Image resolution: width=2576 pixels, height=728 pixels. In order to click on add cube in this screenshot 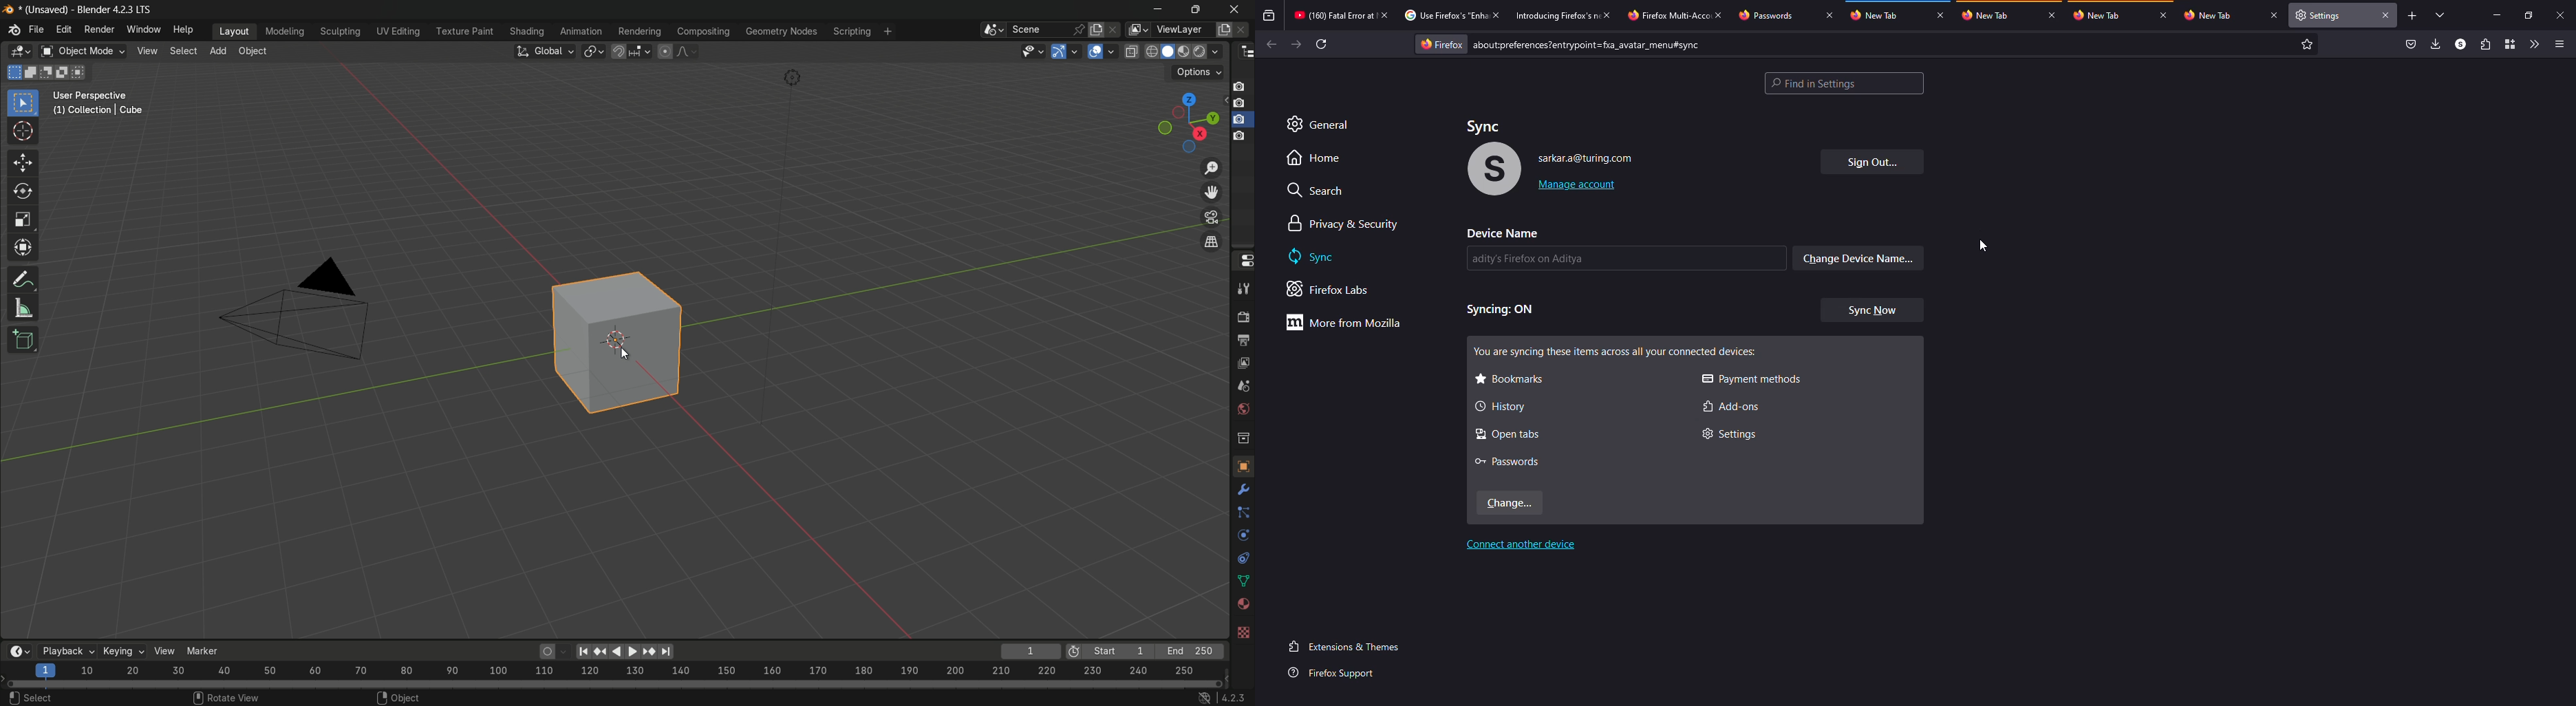, I will do `click(22, 341)`.